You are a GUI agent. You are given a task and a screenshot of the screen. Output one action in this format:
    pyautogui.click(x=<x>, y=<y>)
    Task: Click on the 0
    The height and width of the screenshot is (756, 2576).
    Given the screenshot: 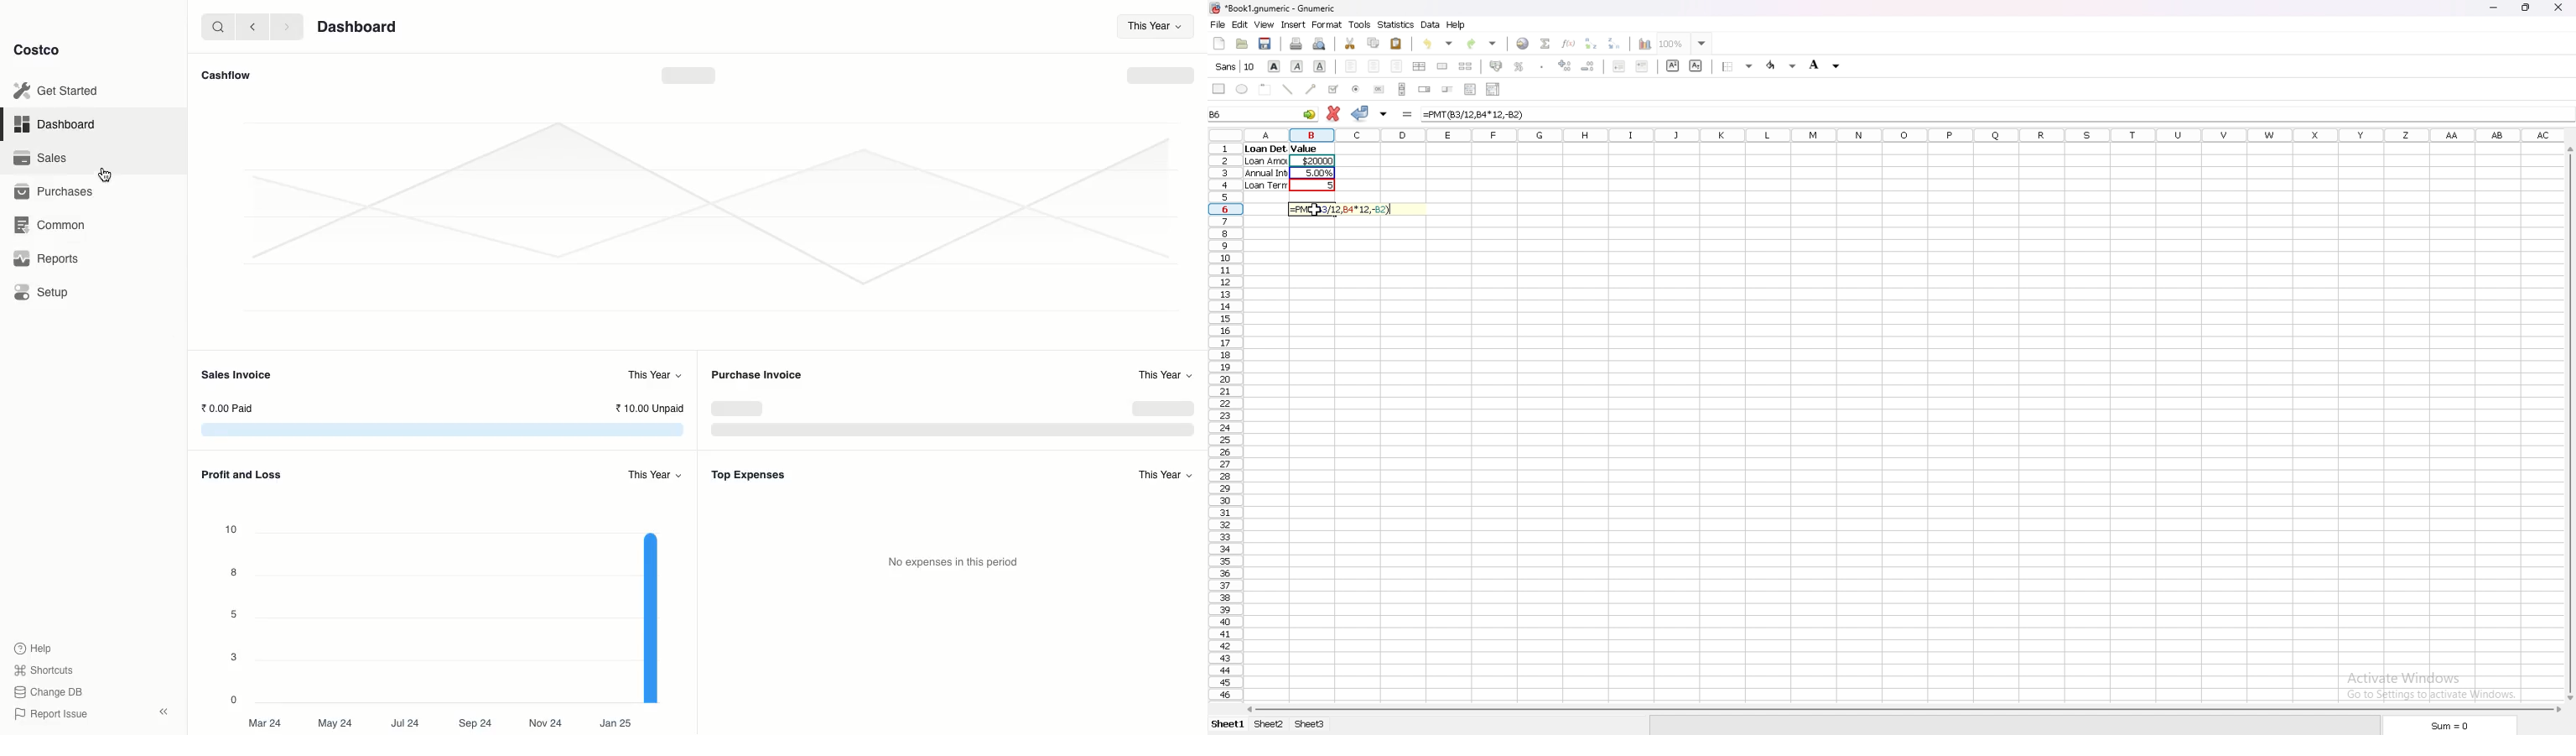 What is the action you would take?
    pyautogui.click(x=232, y=696)
    